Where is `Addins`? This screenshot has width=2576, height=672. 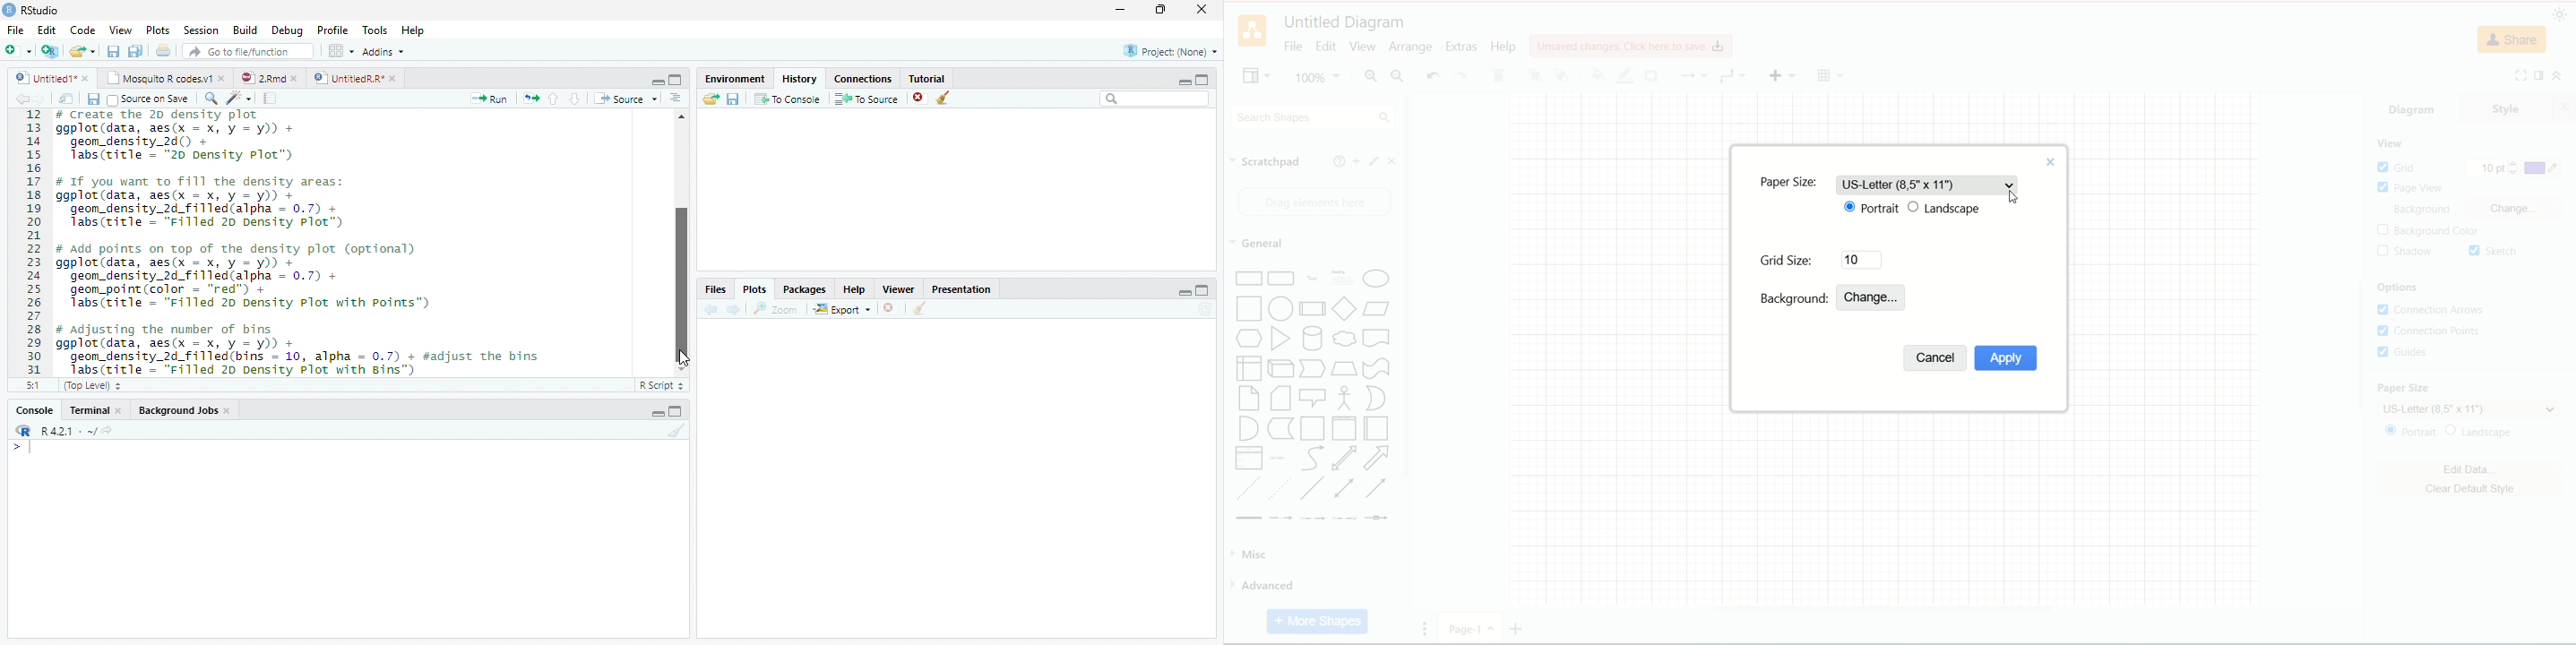 Addins is located at coordinates (383, 51).